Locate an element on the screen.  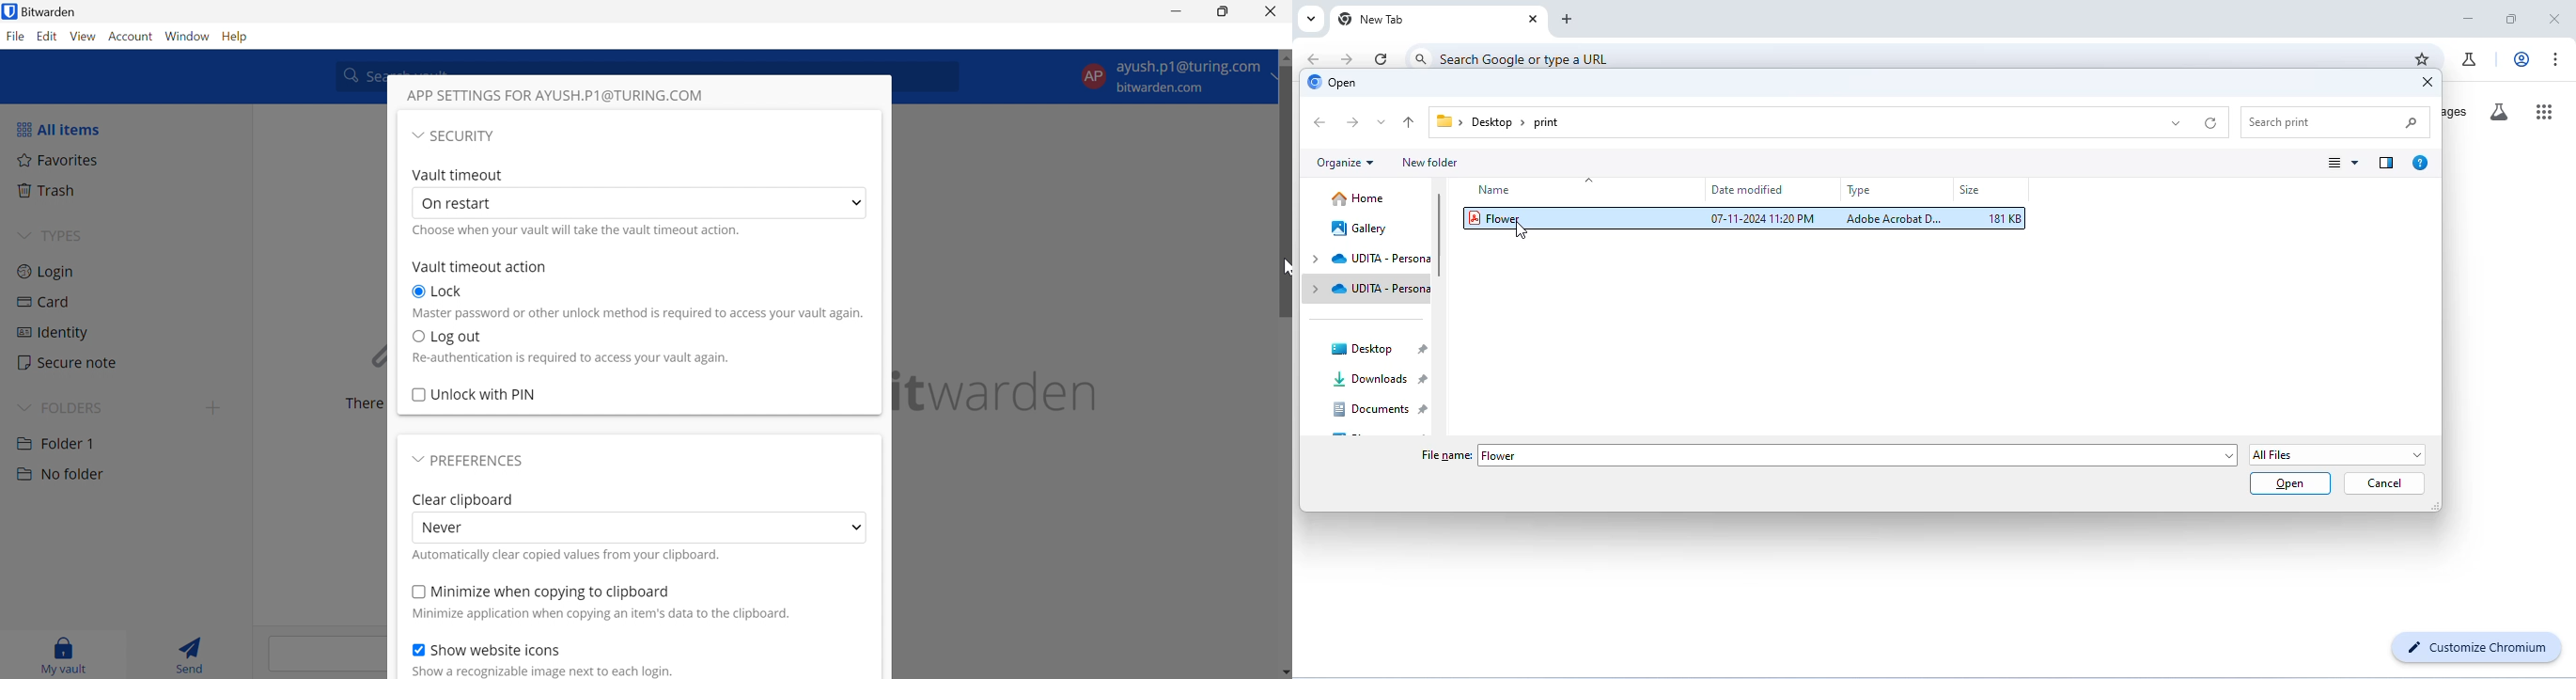
PREFENCES is located at coordinates (481, 460).